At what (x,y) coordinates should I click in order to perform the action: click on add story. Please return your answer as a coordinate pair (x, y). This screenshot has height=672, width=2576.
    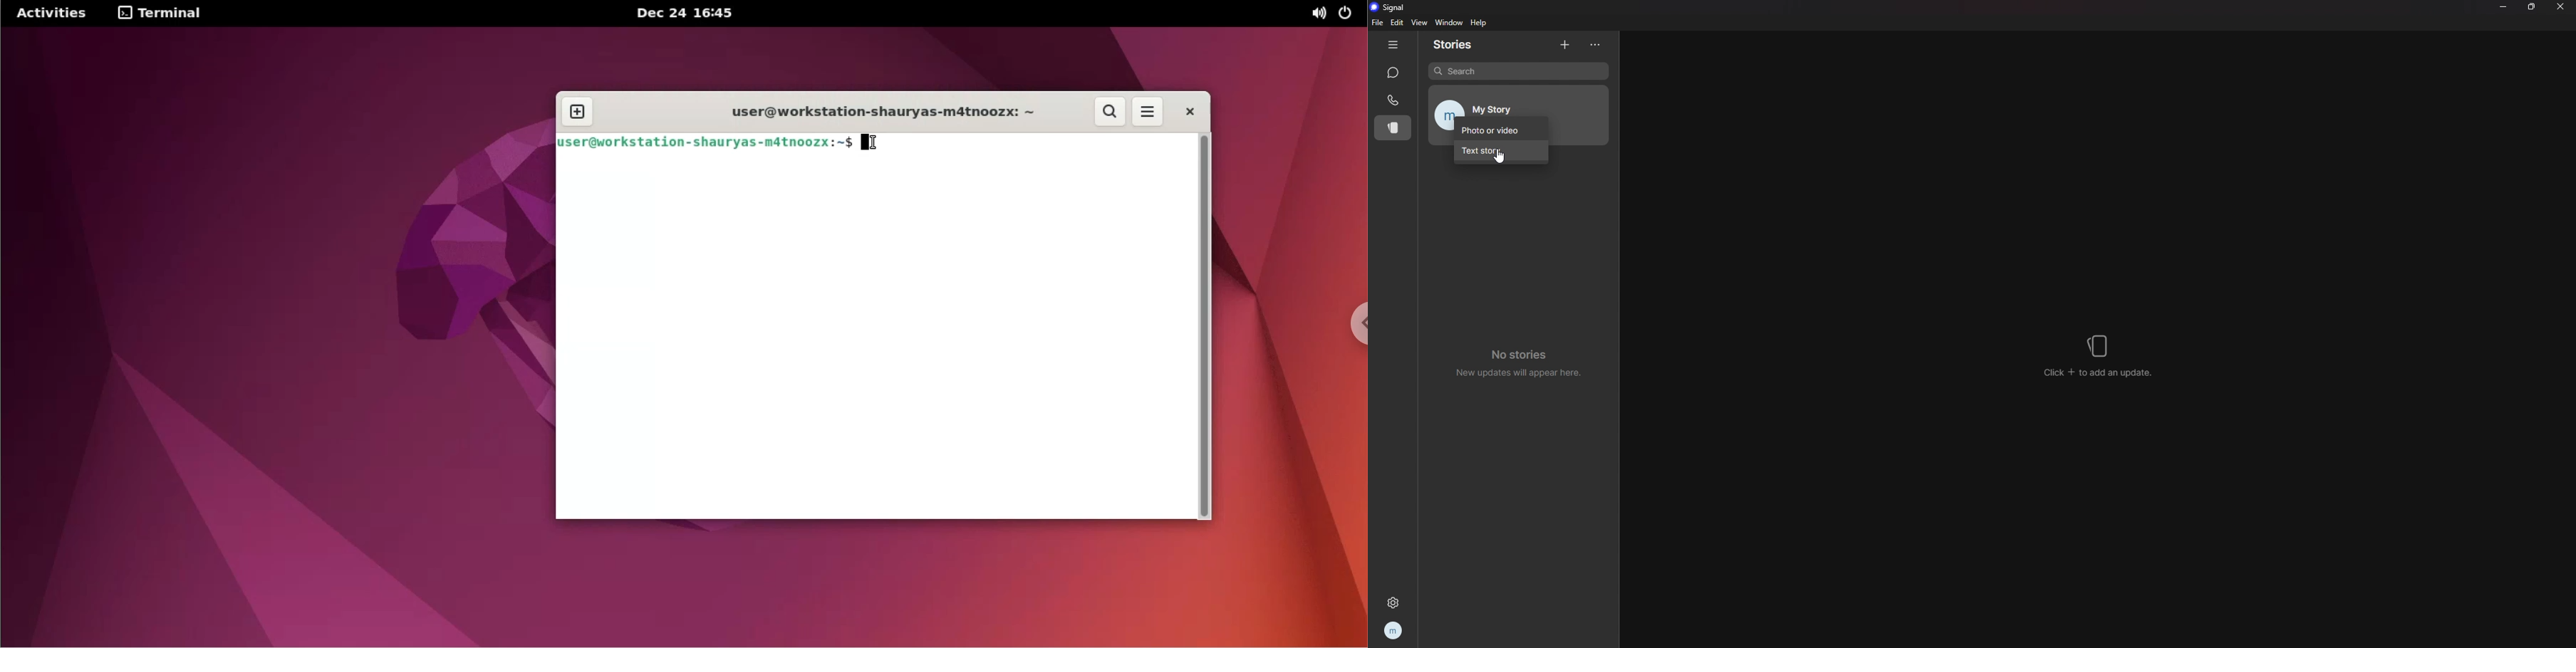
    Looking at the image, I should click on (1566, 44).